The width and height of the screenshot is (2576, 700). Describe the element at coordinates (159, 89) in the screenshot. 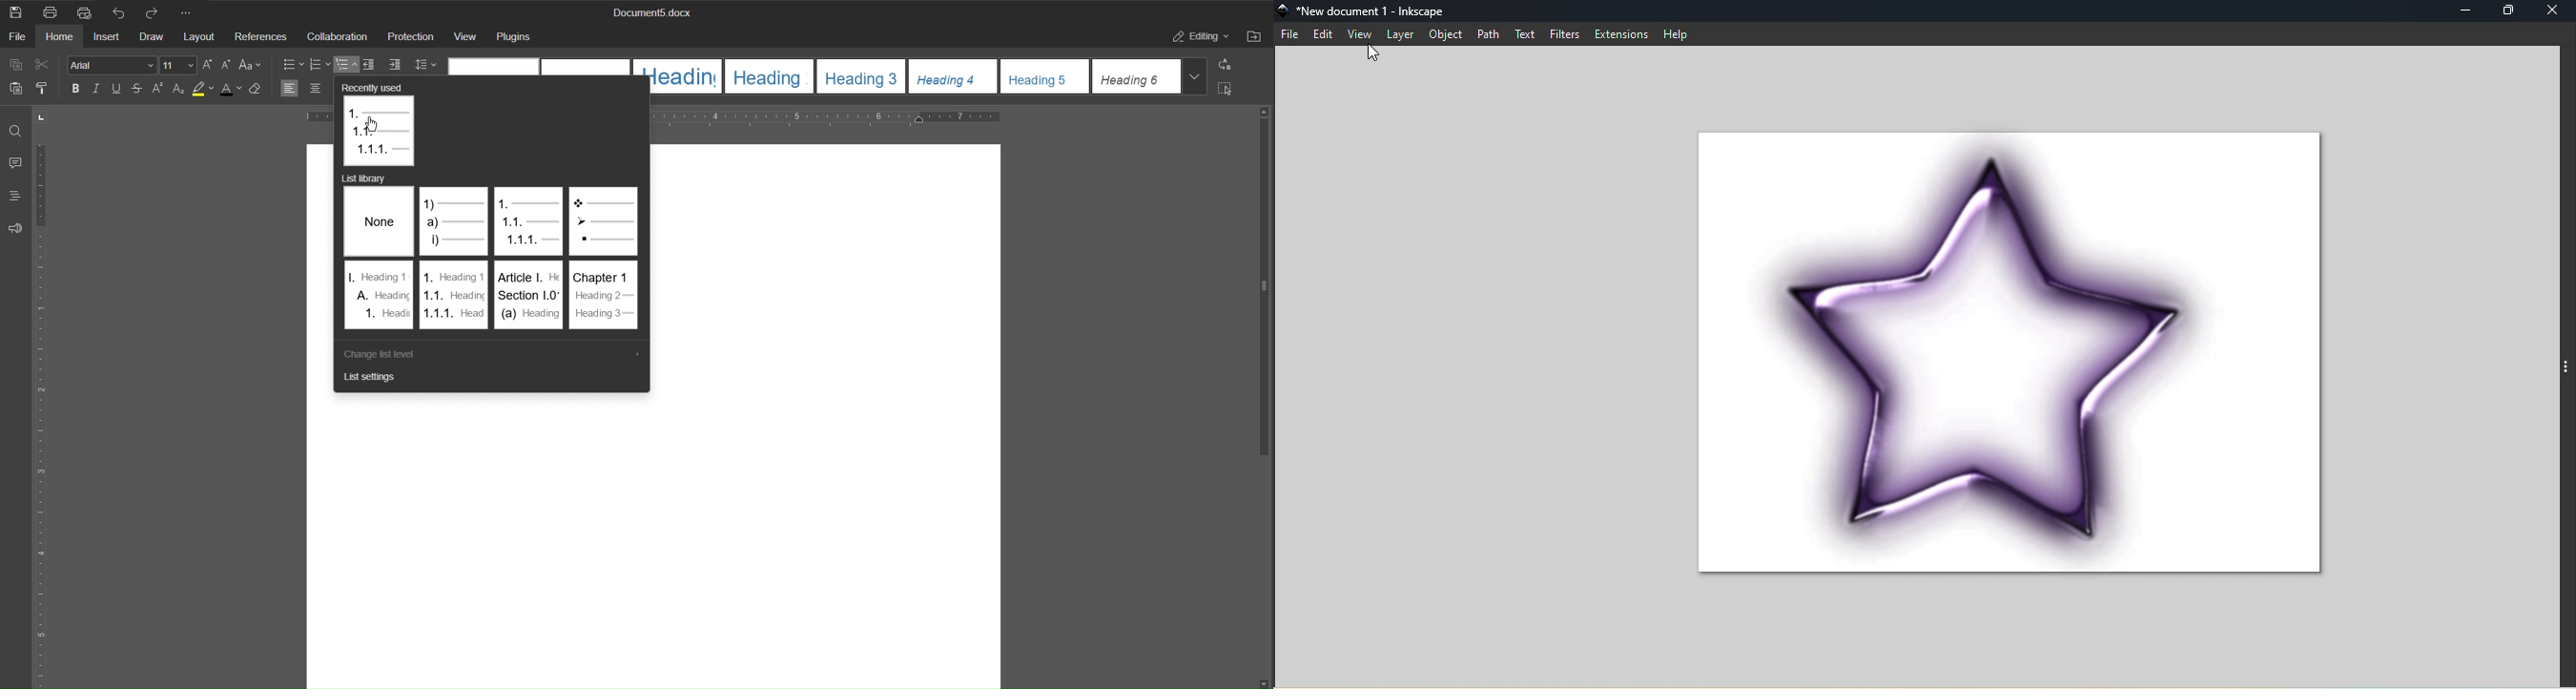

I see `Superscript` at that location.